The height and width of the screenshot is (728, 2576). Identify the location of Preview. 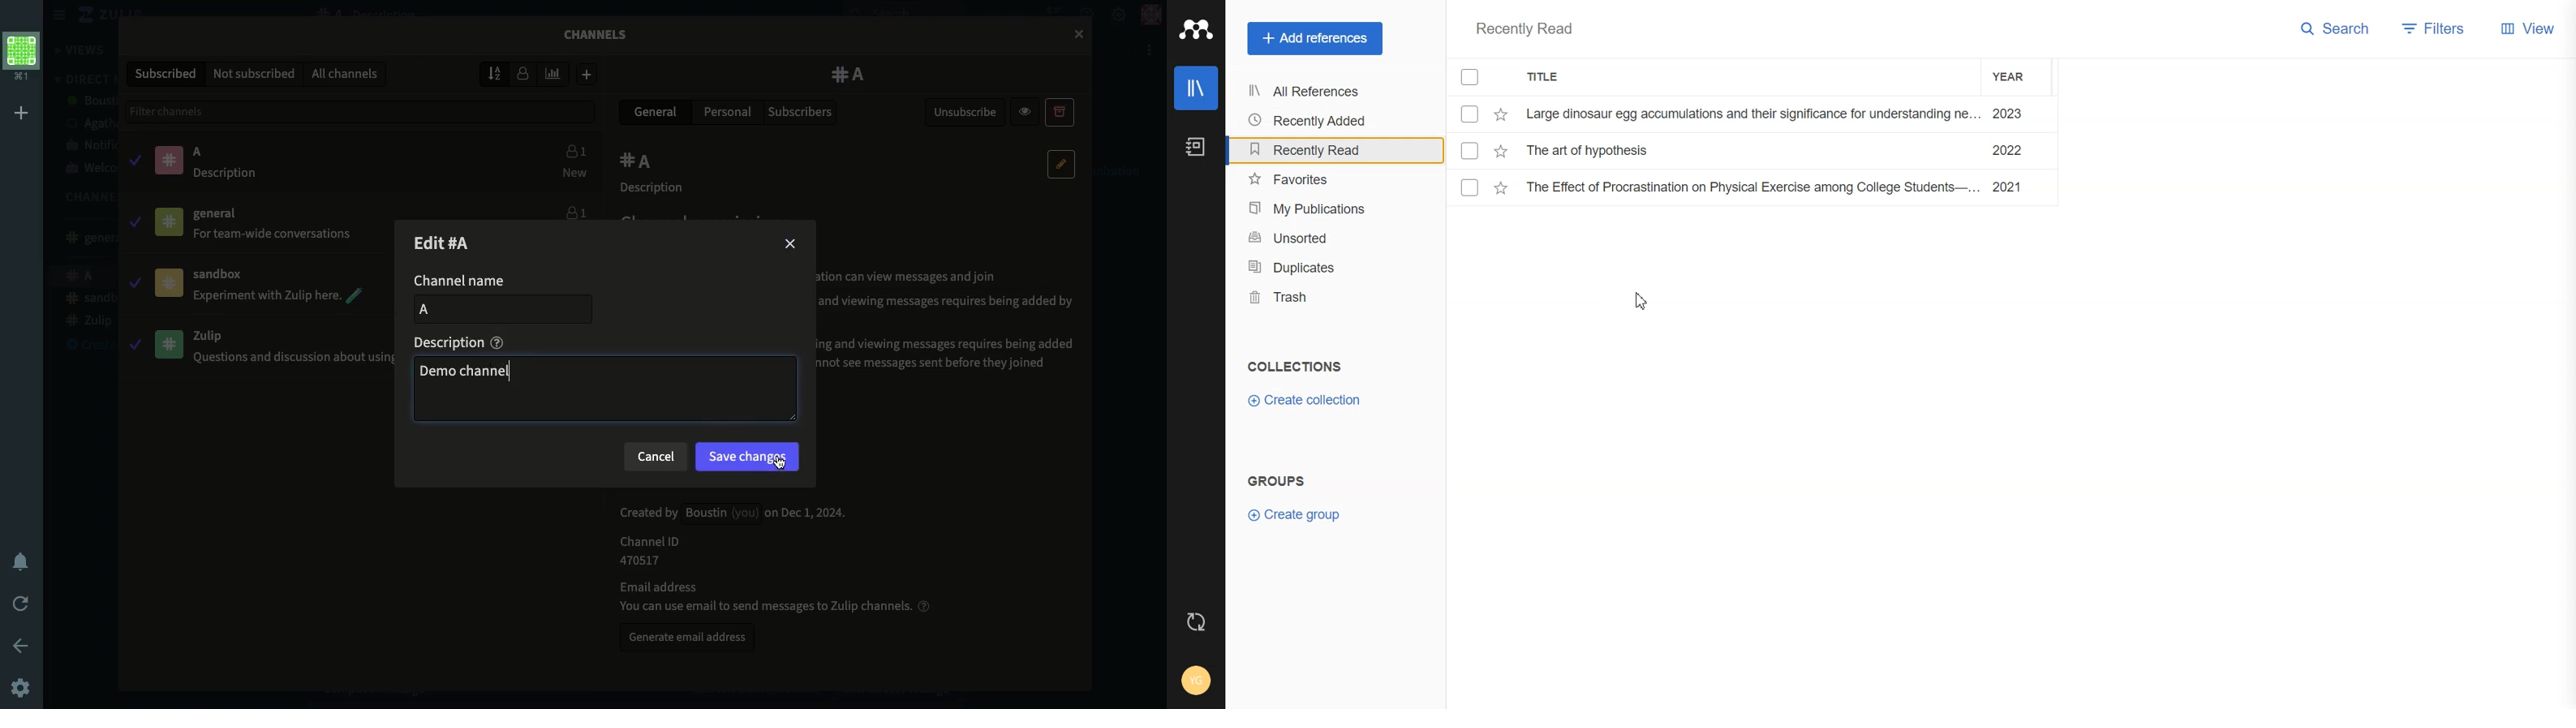
(1027, 111).